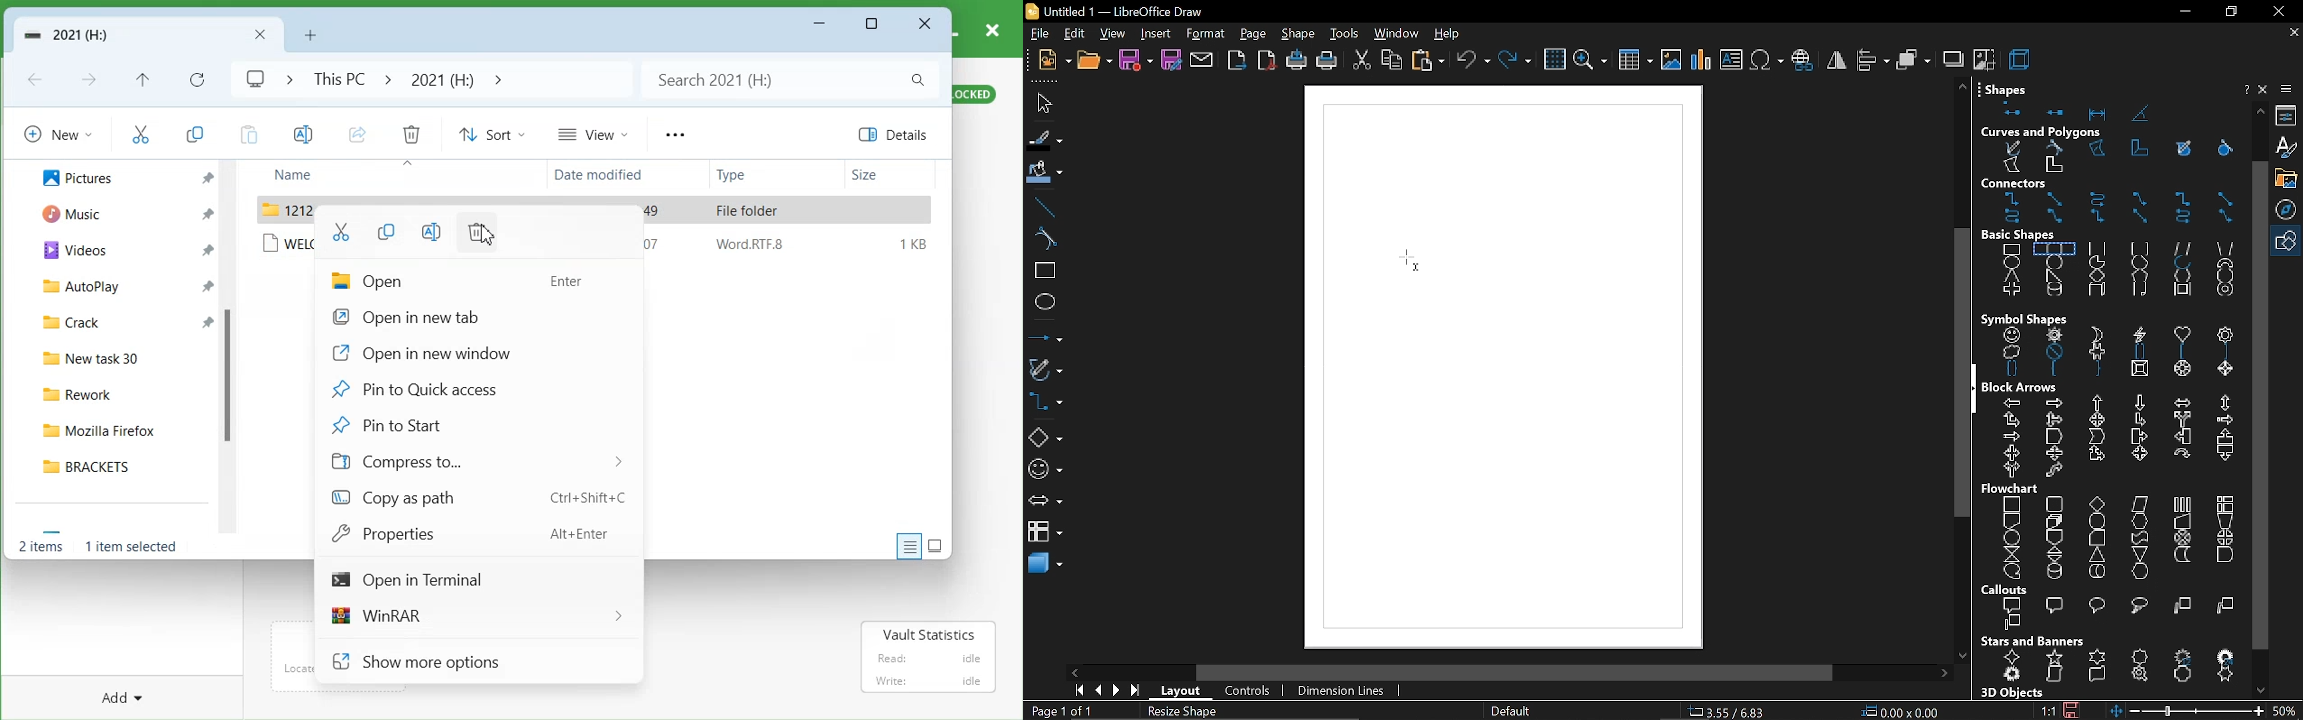 Image resolution: width=2324 pixels, height=728 pixels. I want to click on 3d shapes, so click(1043, 565).